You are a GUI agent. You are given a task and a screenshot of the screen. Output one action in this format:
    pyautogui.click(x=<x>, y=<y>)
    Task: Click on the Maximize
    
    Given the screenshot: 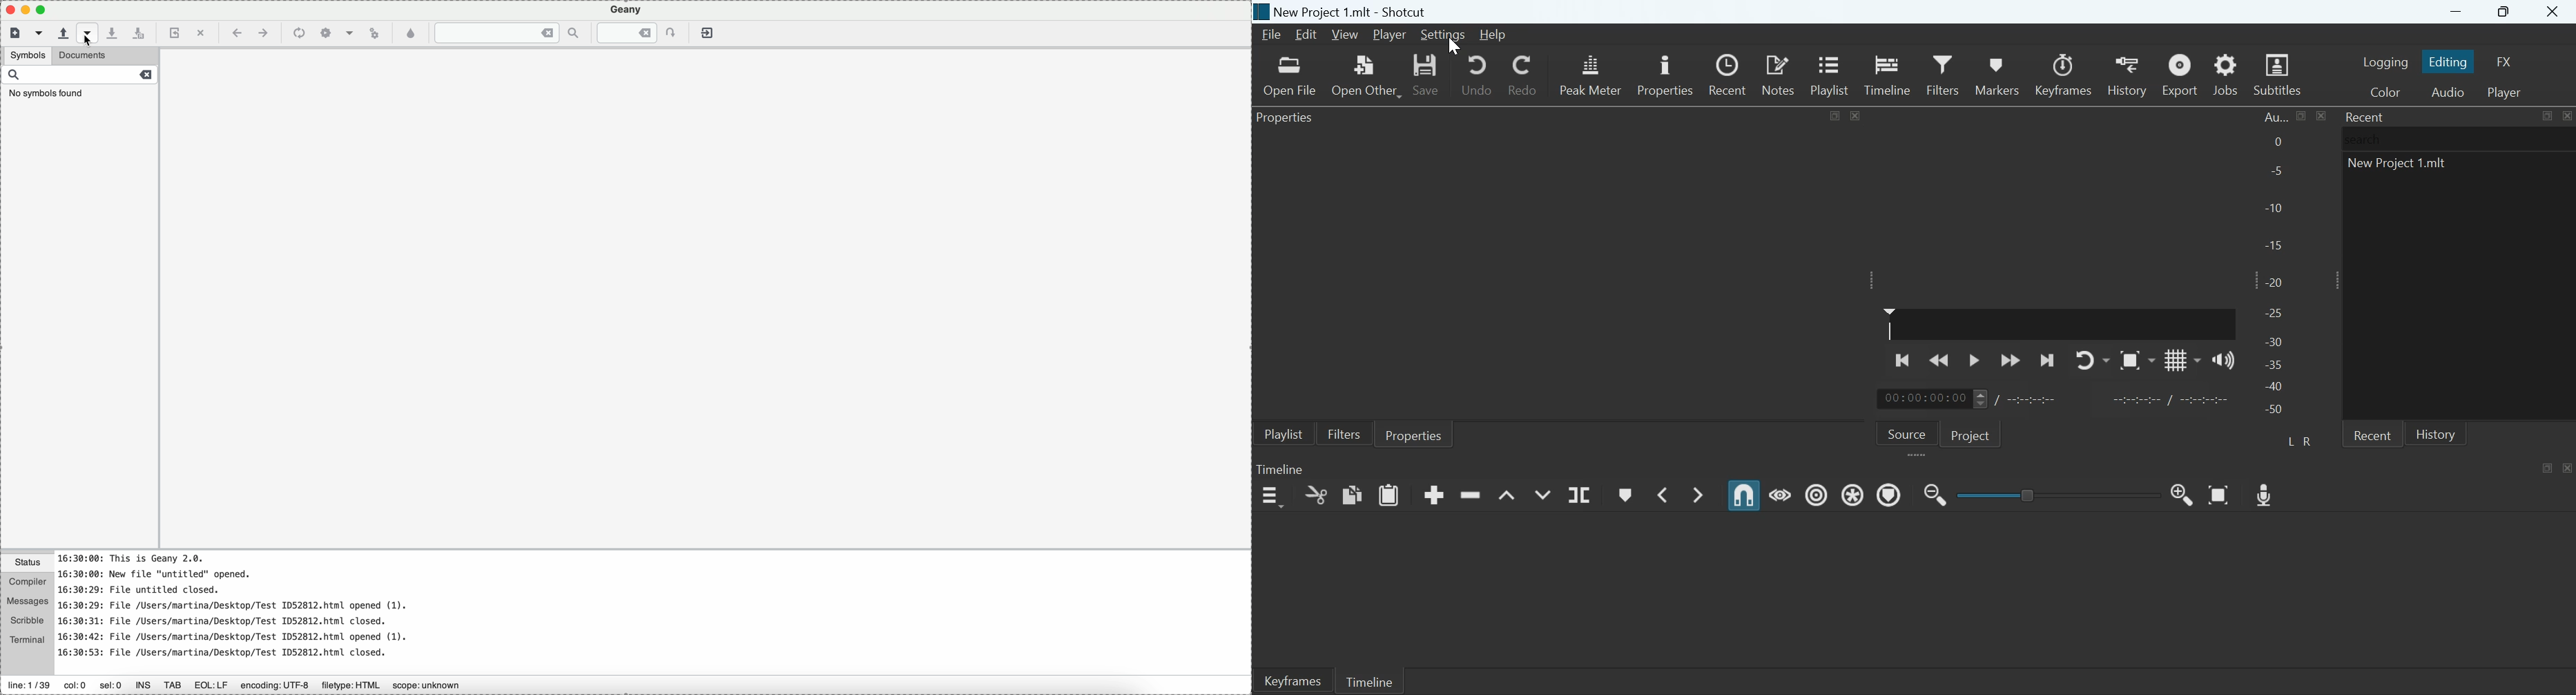 What is the action you would take?
    pyautogui.click(x=2546, y=116)
    